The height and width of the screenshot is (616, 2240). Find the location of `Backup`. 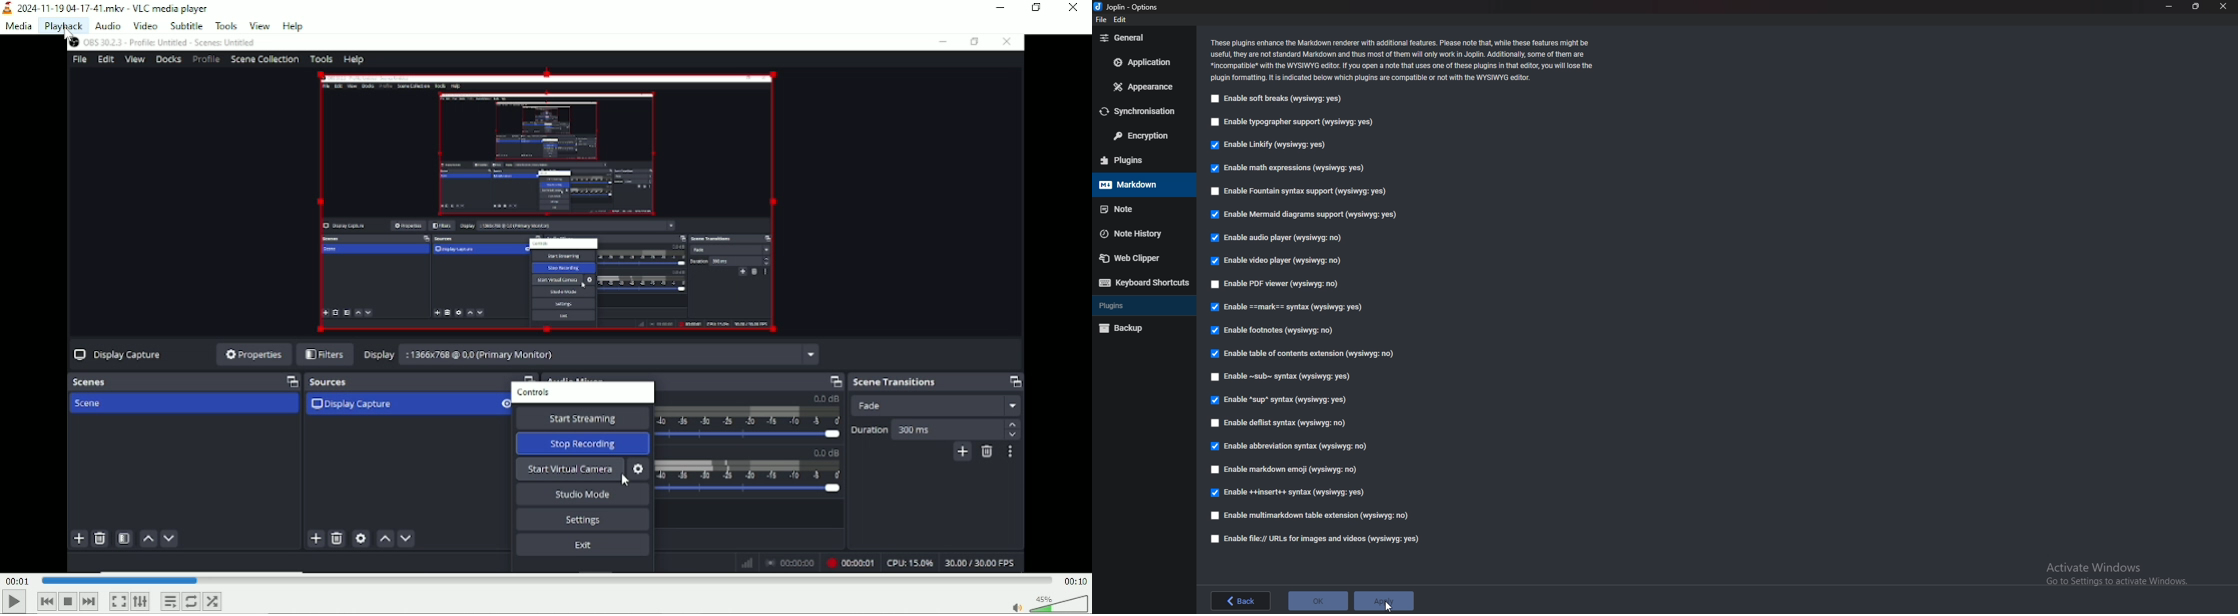

Backup is located at coordinates (1137, 328).